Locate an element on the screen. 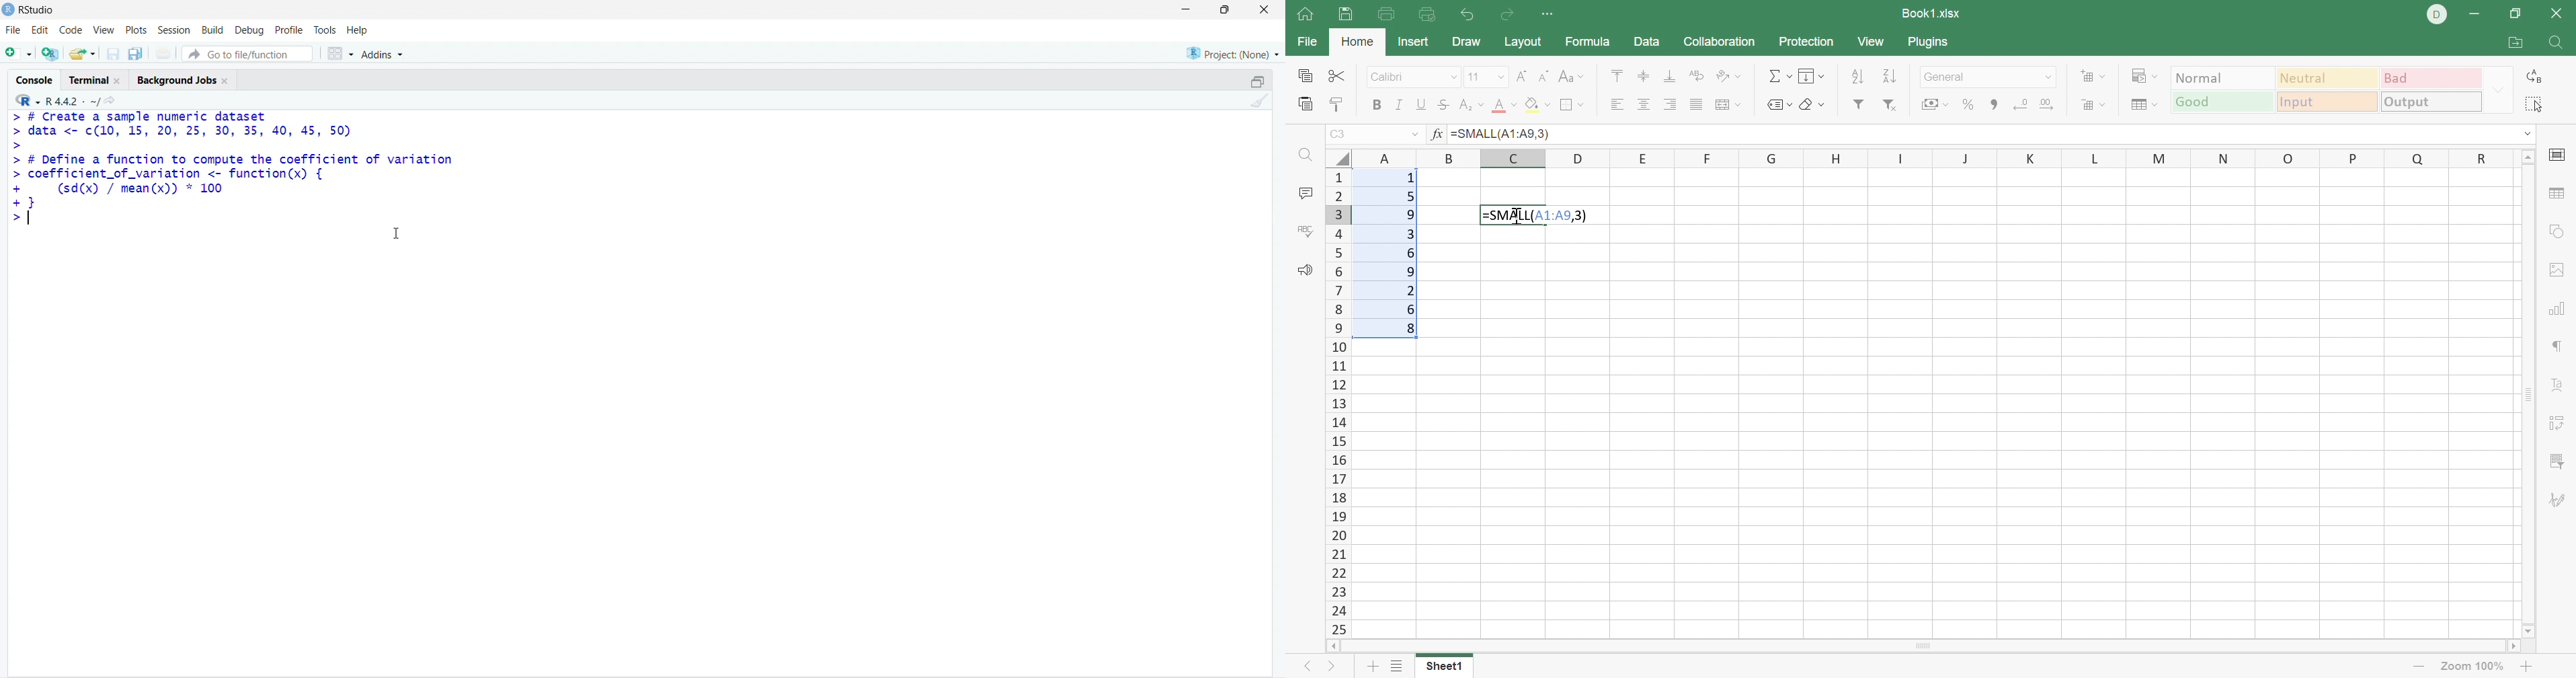 This screenshot has height=700, width=2576. Book1.xlsx is located at coordinates (1931, 11).